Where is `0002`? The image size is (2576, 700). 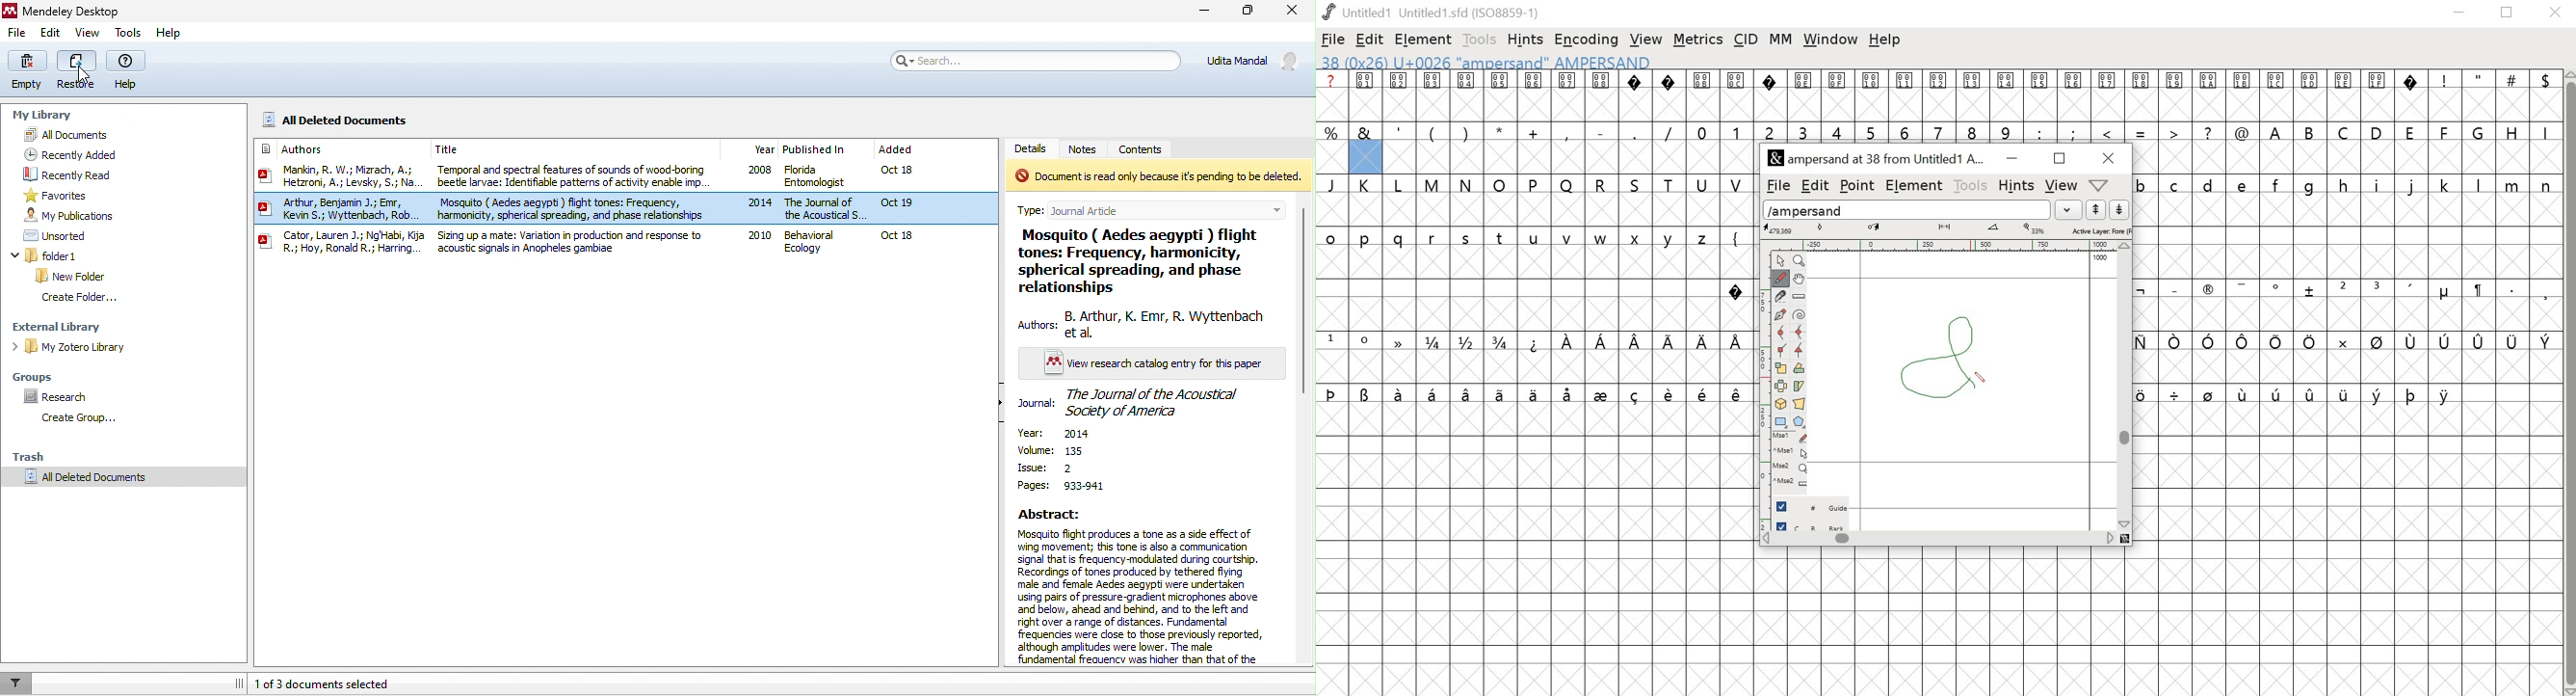
0002 is located at coordinates (1400, 94).